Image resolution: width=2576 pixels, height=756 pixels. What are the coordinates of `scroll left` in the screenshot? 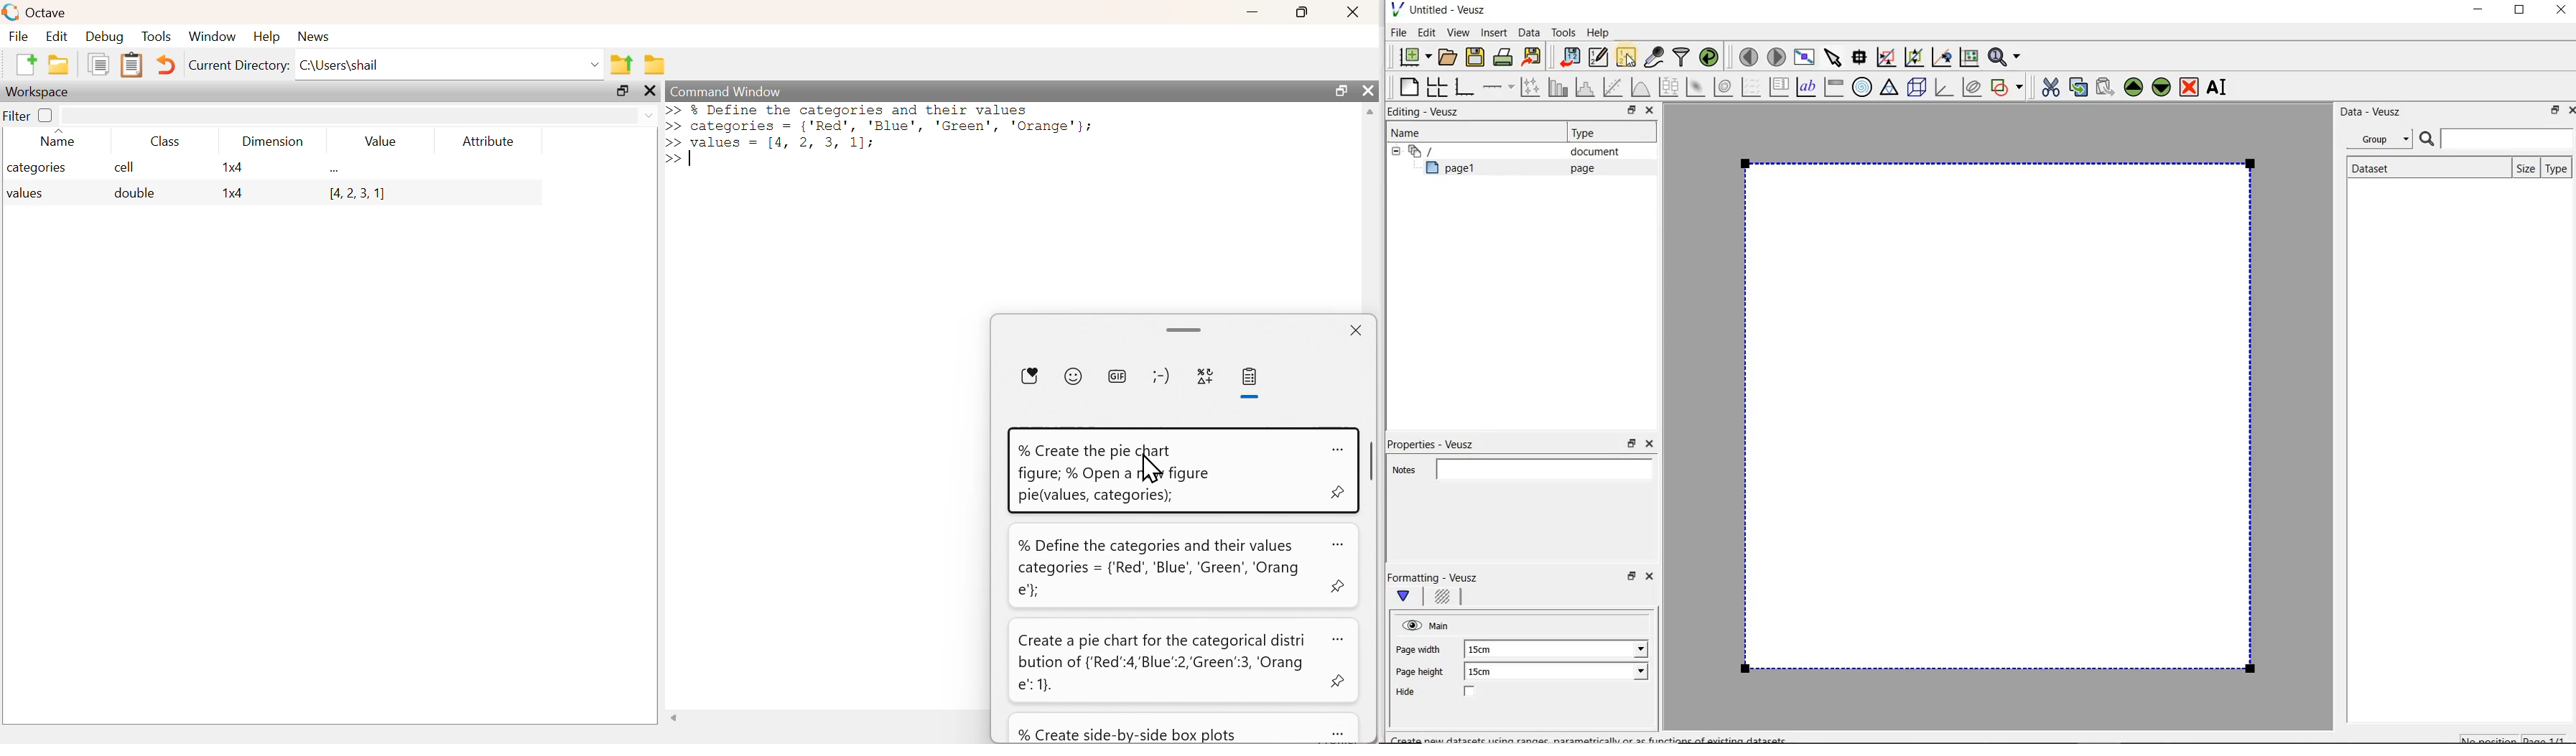 It's located at (676, 717).